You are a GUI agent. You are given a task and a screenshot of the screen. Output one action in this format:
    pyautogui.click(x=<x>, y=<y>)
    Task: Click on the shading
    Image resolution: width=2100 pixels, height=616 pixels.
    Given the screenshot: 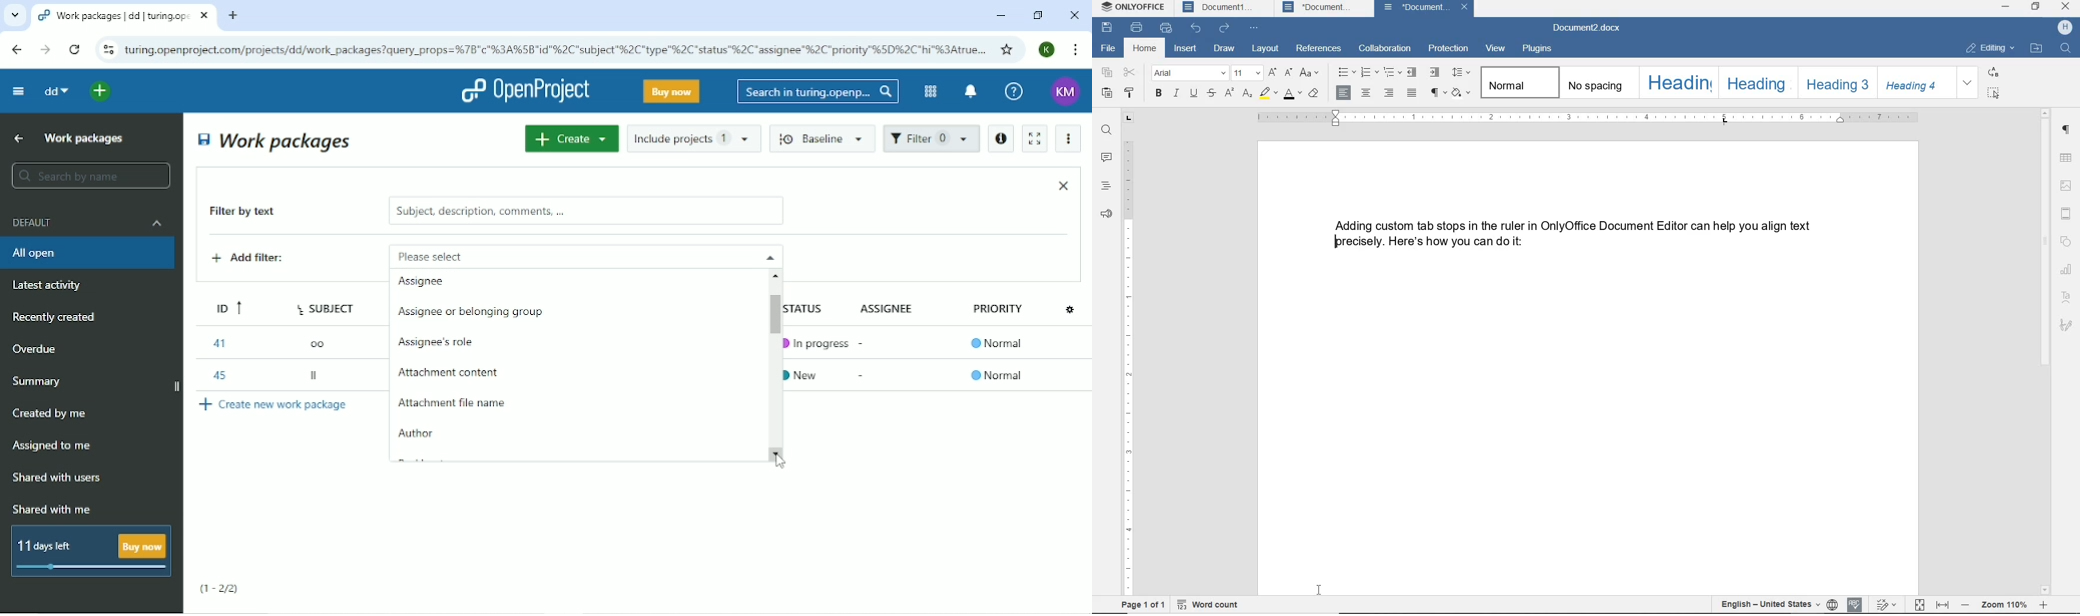 What is the action you would take?
    pyautogui.click(x=1460, y=93)
    